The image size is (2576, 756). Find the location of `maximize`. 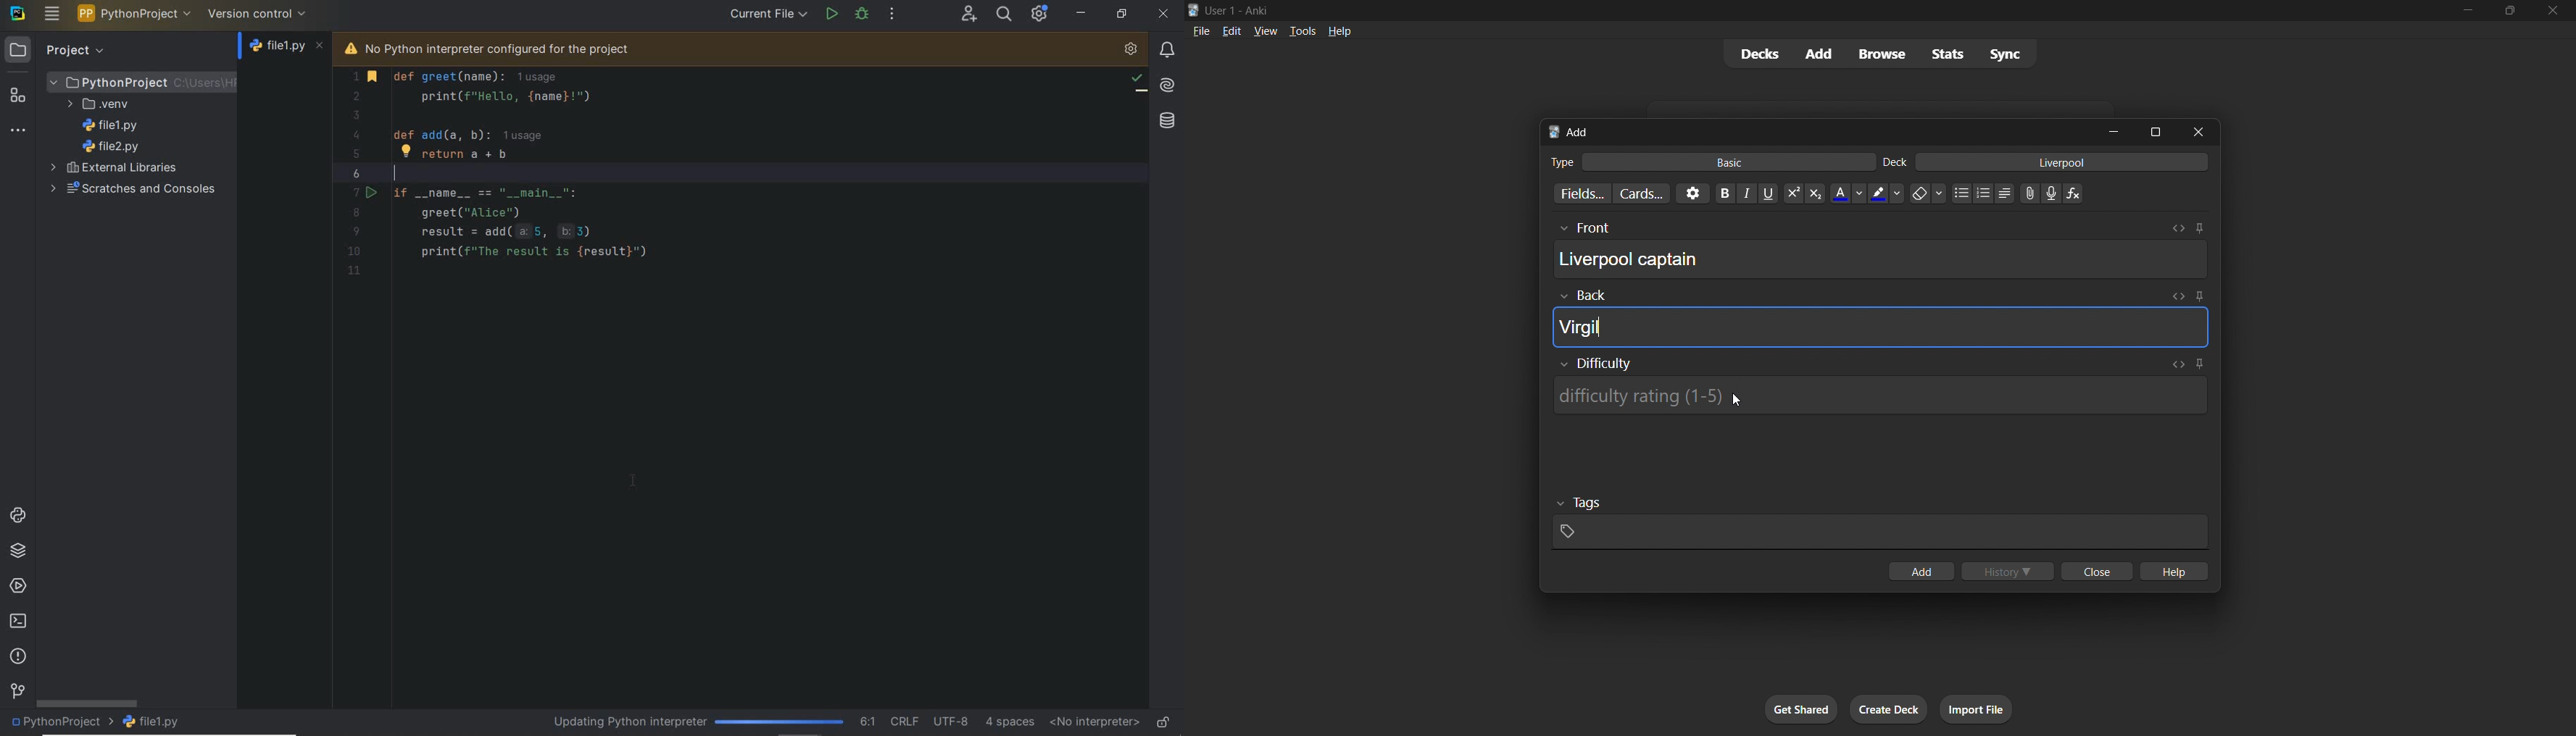

maximize is located at coordinates (2155, 132).